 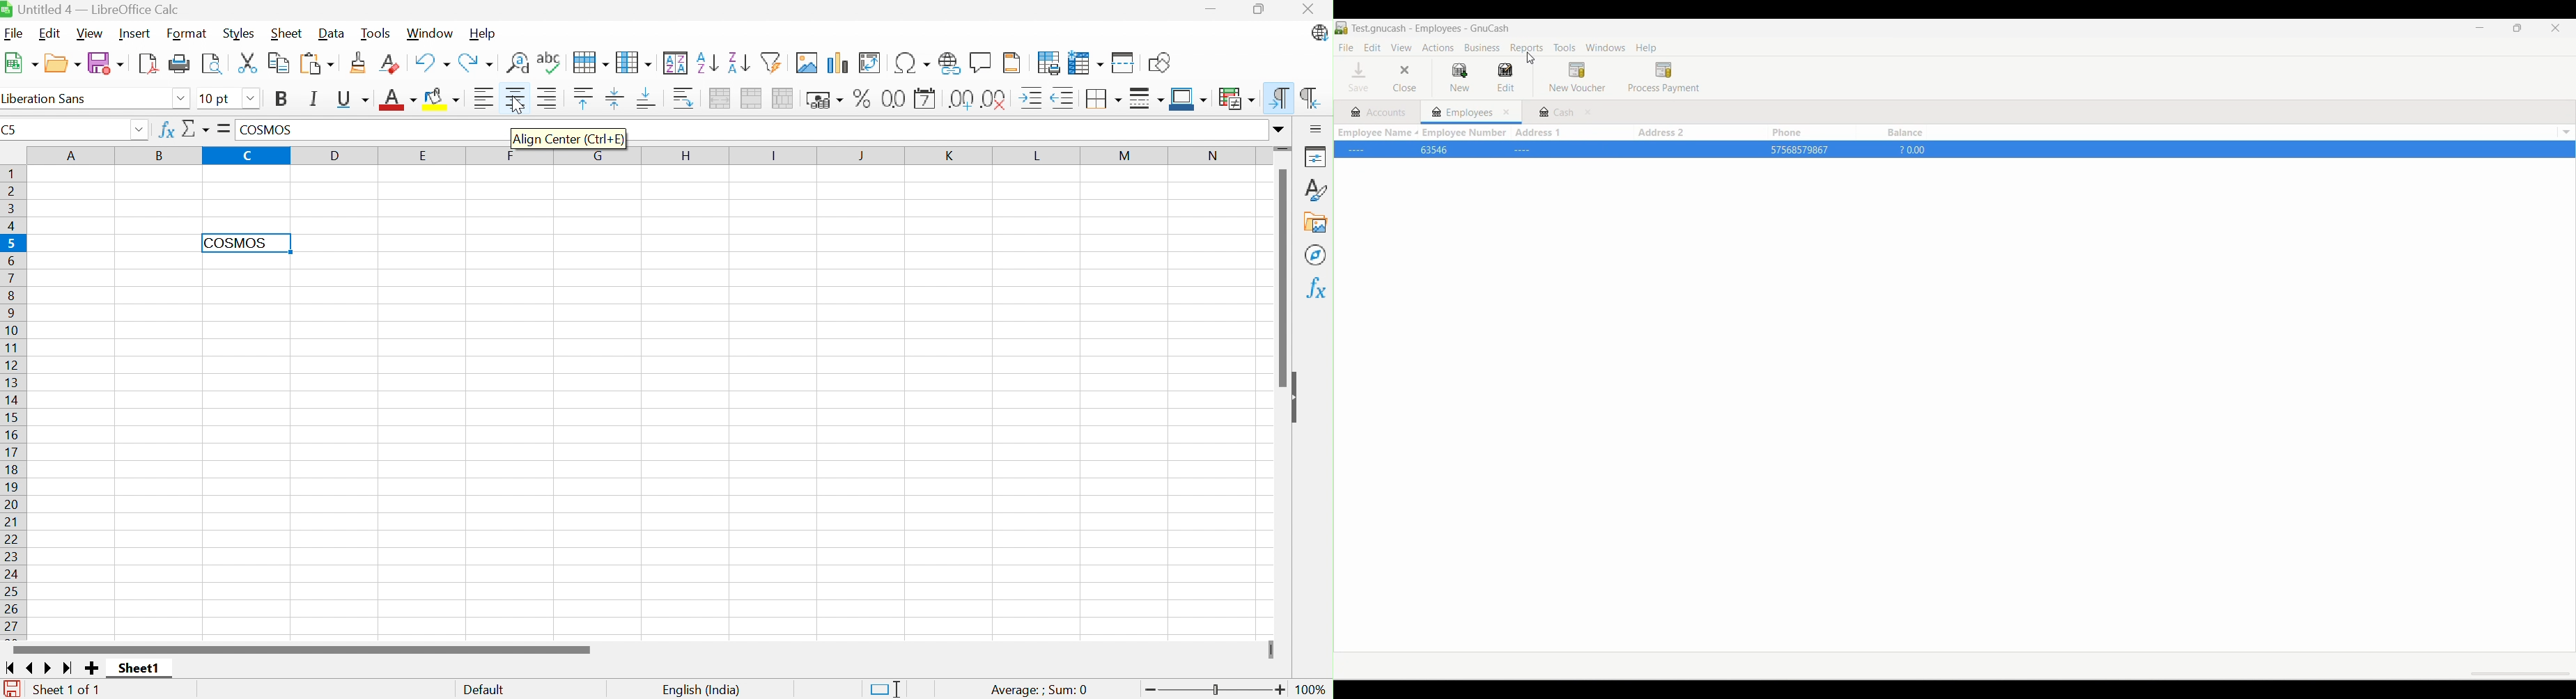 What do you see at coordinates (1471, 113) in the screenshot?
I see `Current/Employees tab` at bounding box center [1471, 113].